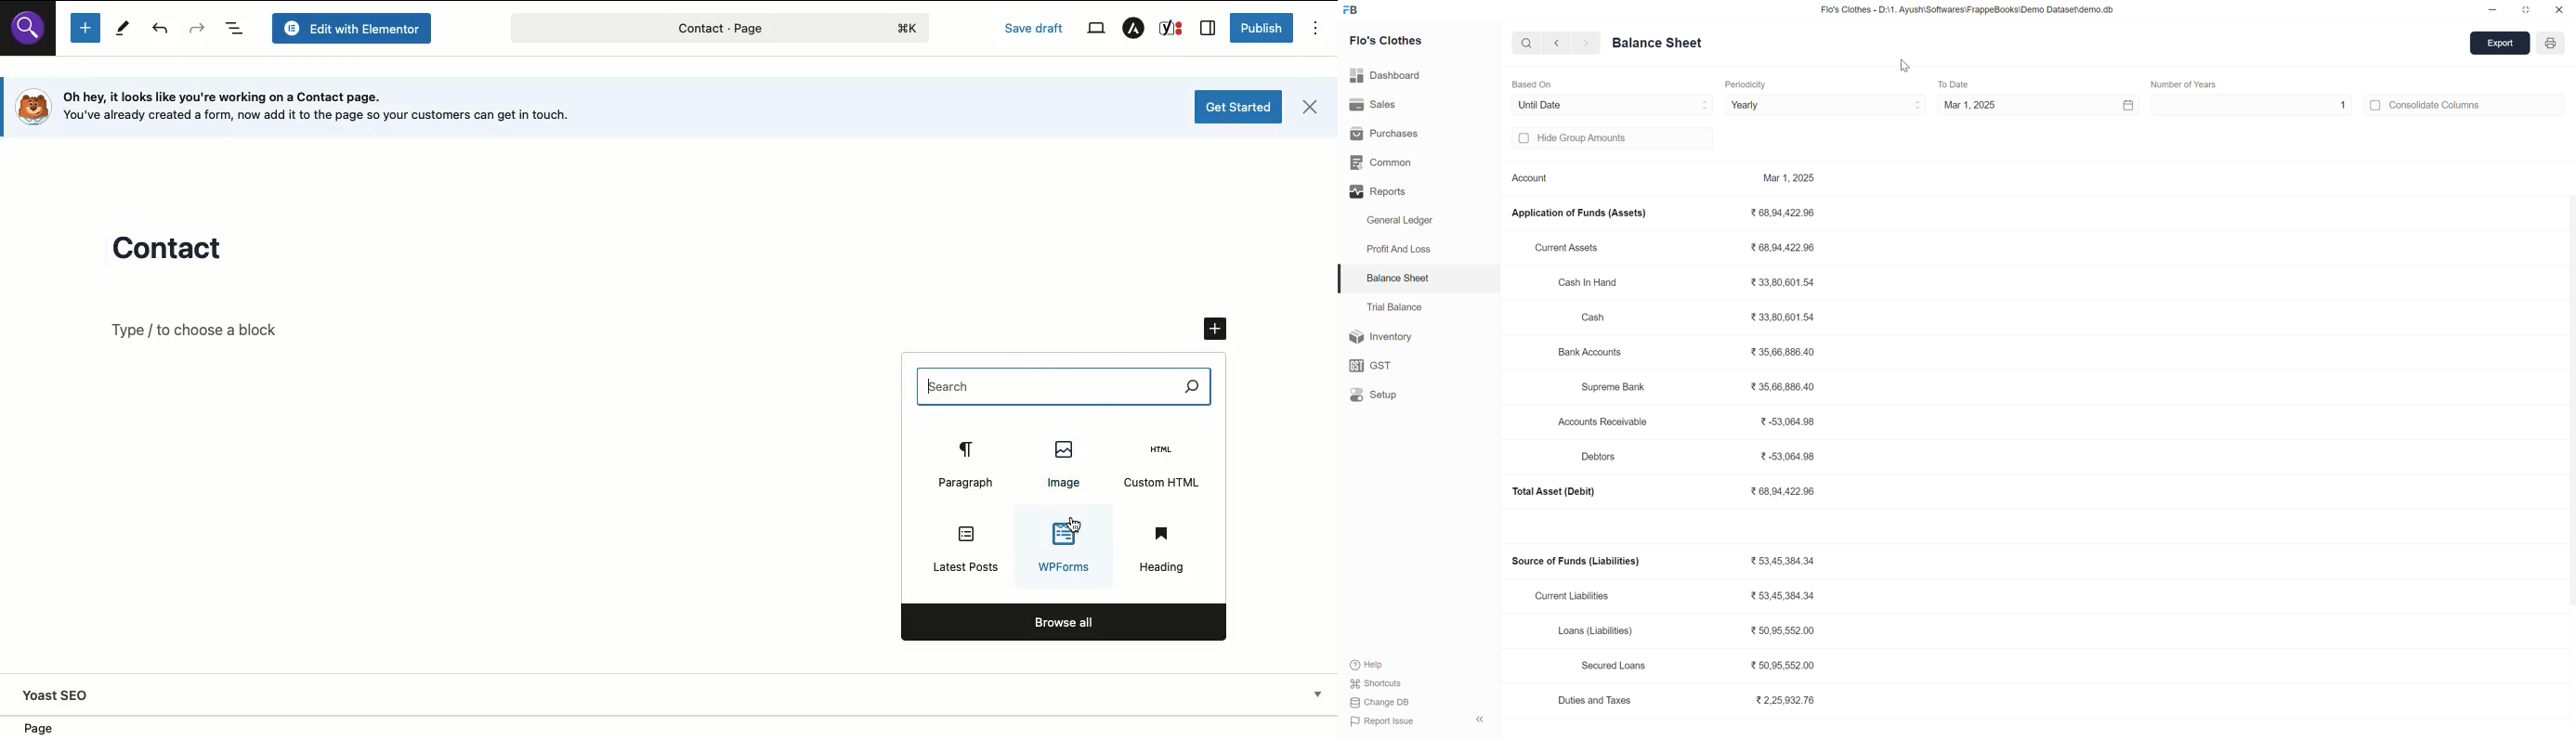 This screenshot has height=756, width=2576. Describe the element at coordinates (1399, 308) in the screenshot. I see `Trial Balance` at that location.